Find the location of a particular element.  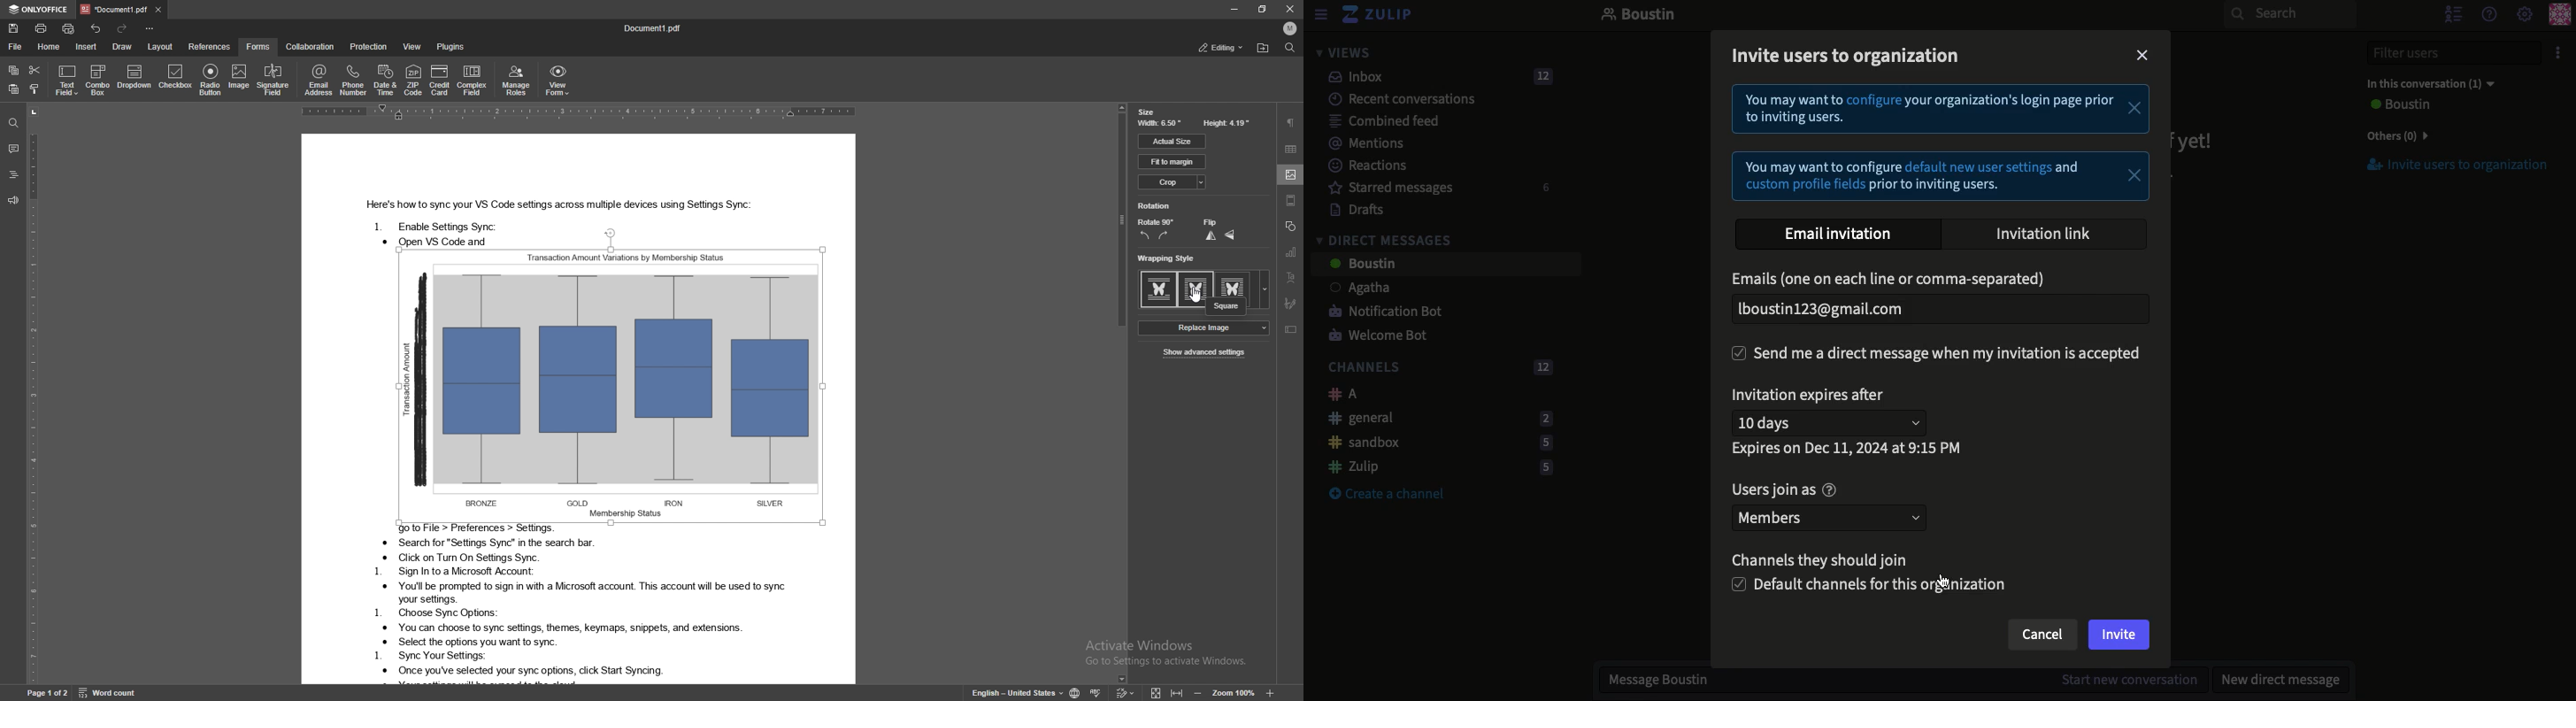

Zulip is located at coordinates (1434, 466).